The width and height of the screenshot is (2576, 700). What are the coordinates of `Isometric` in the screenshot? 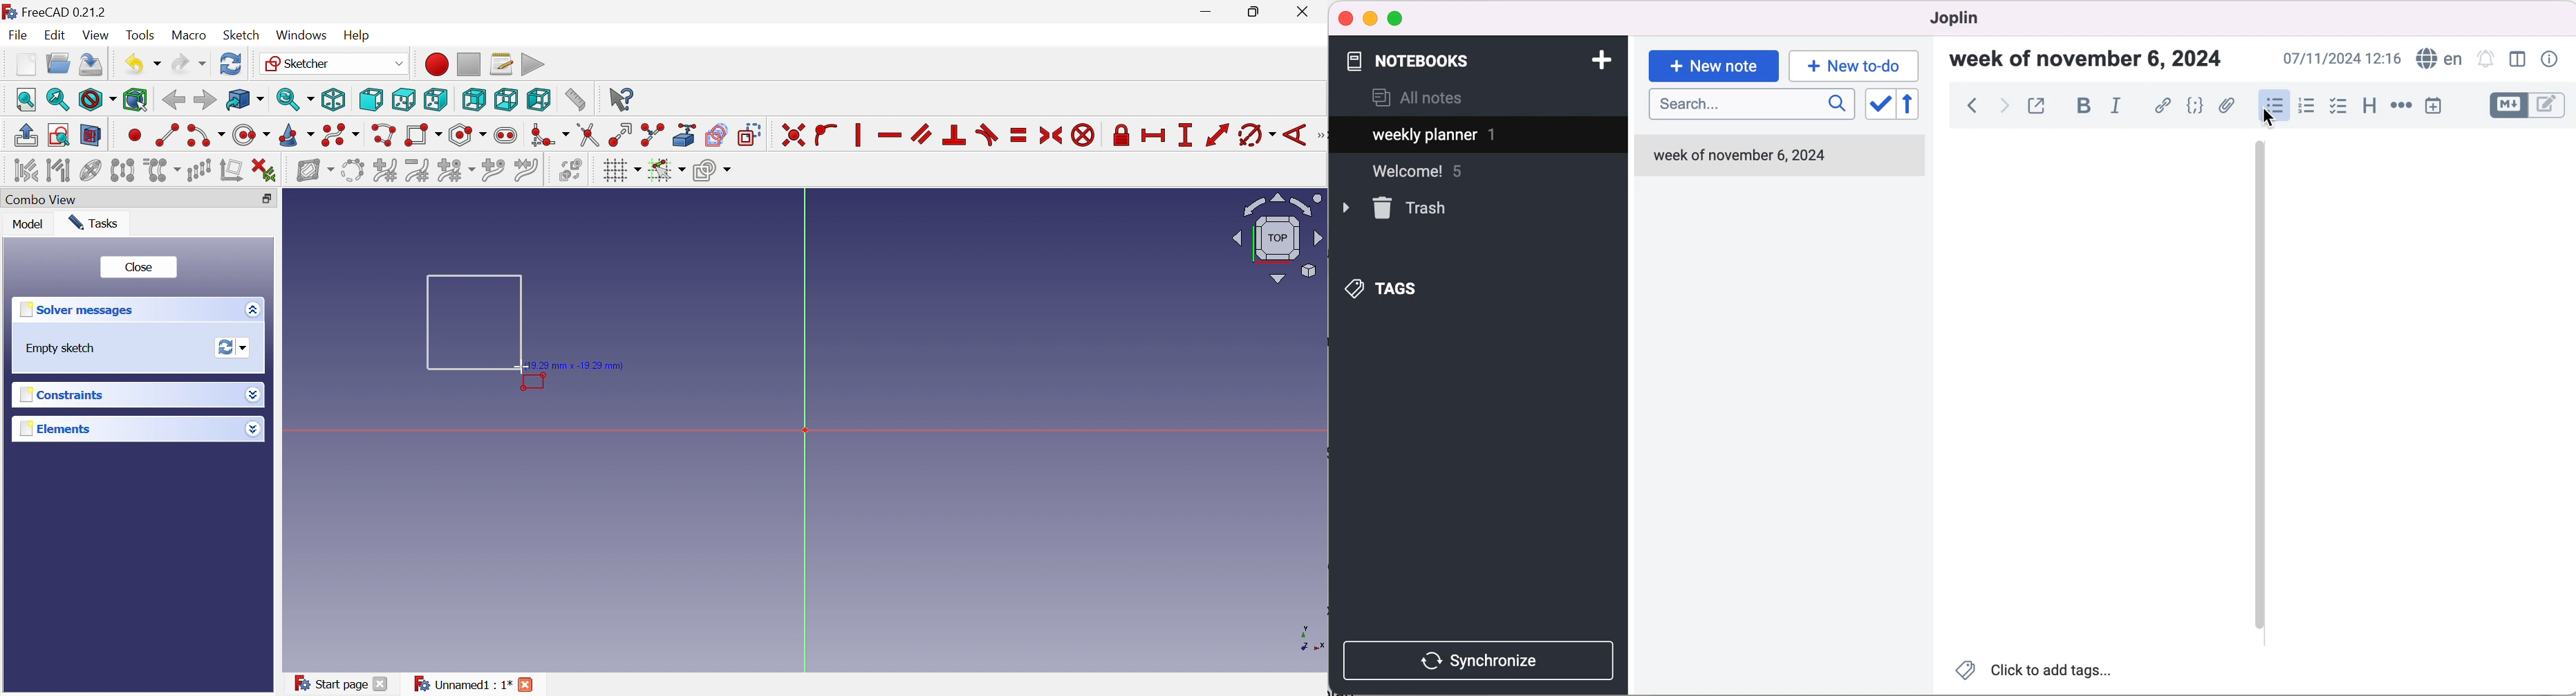 It's located at (333, 100).